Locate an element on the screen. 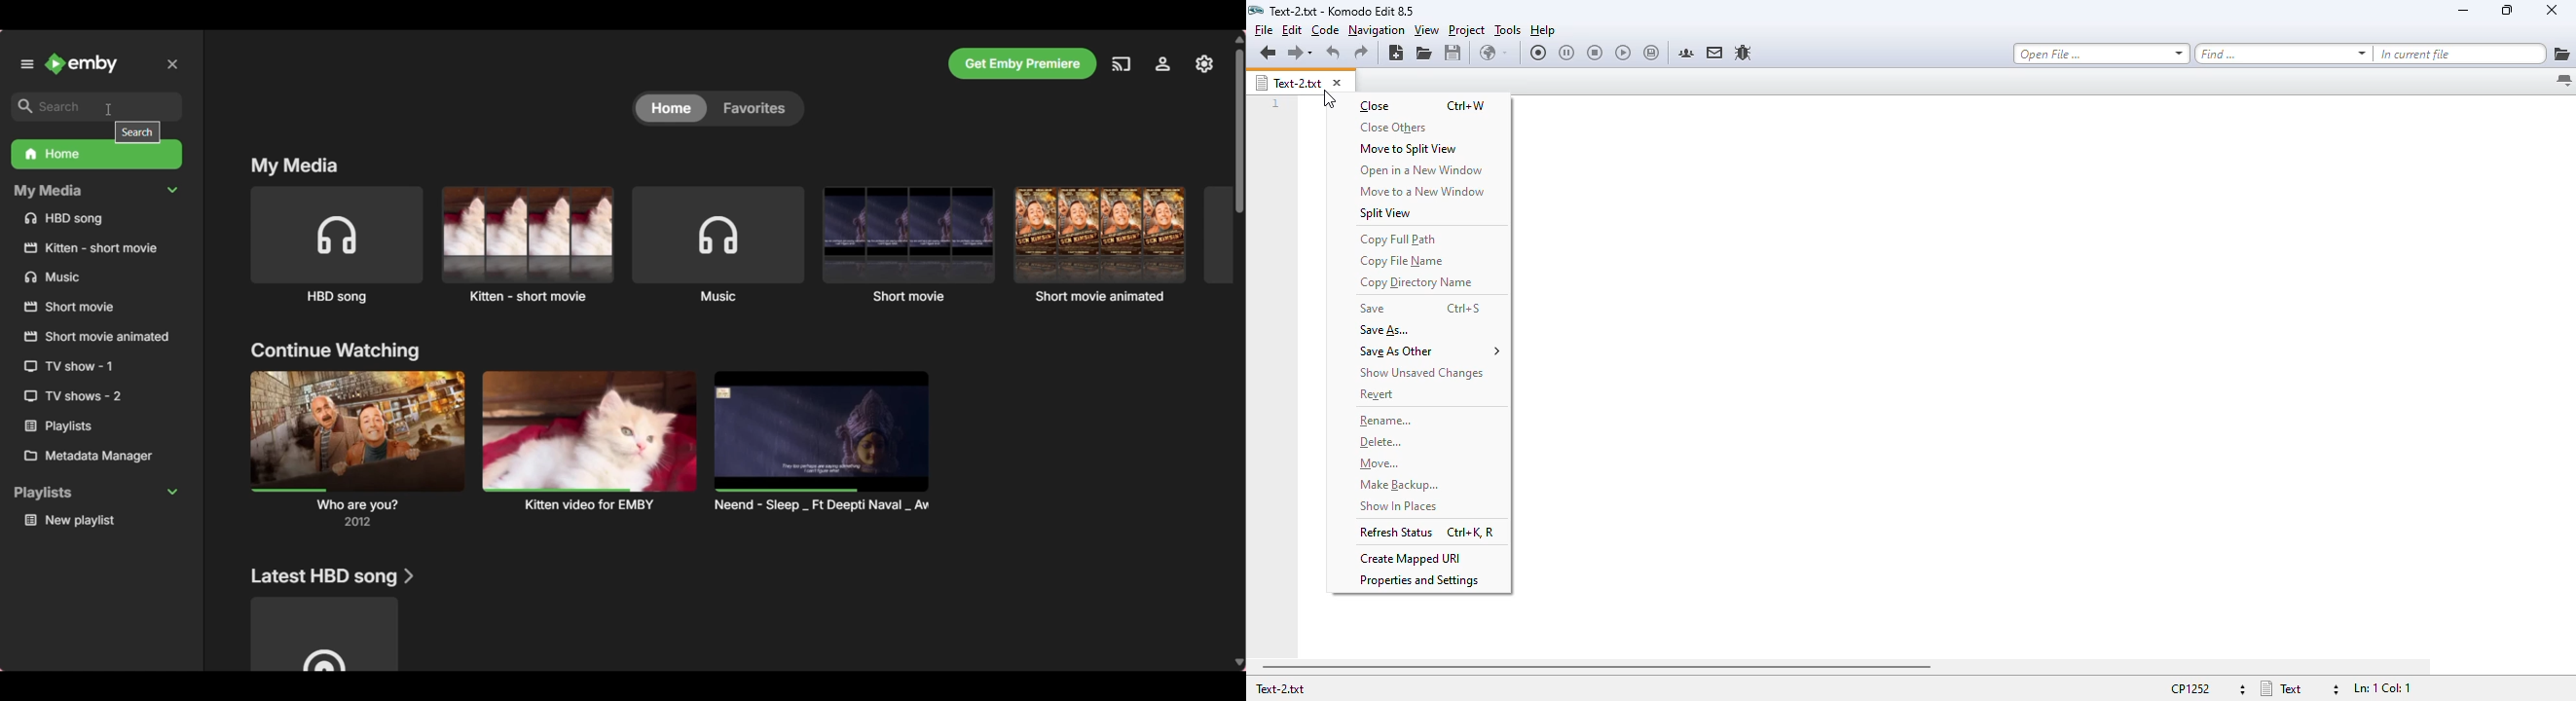 This screenshot has height=728, width=2576. Close left panel is located at coordinates (172, 64).